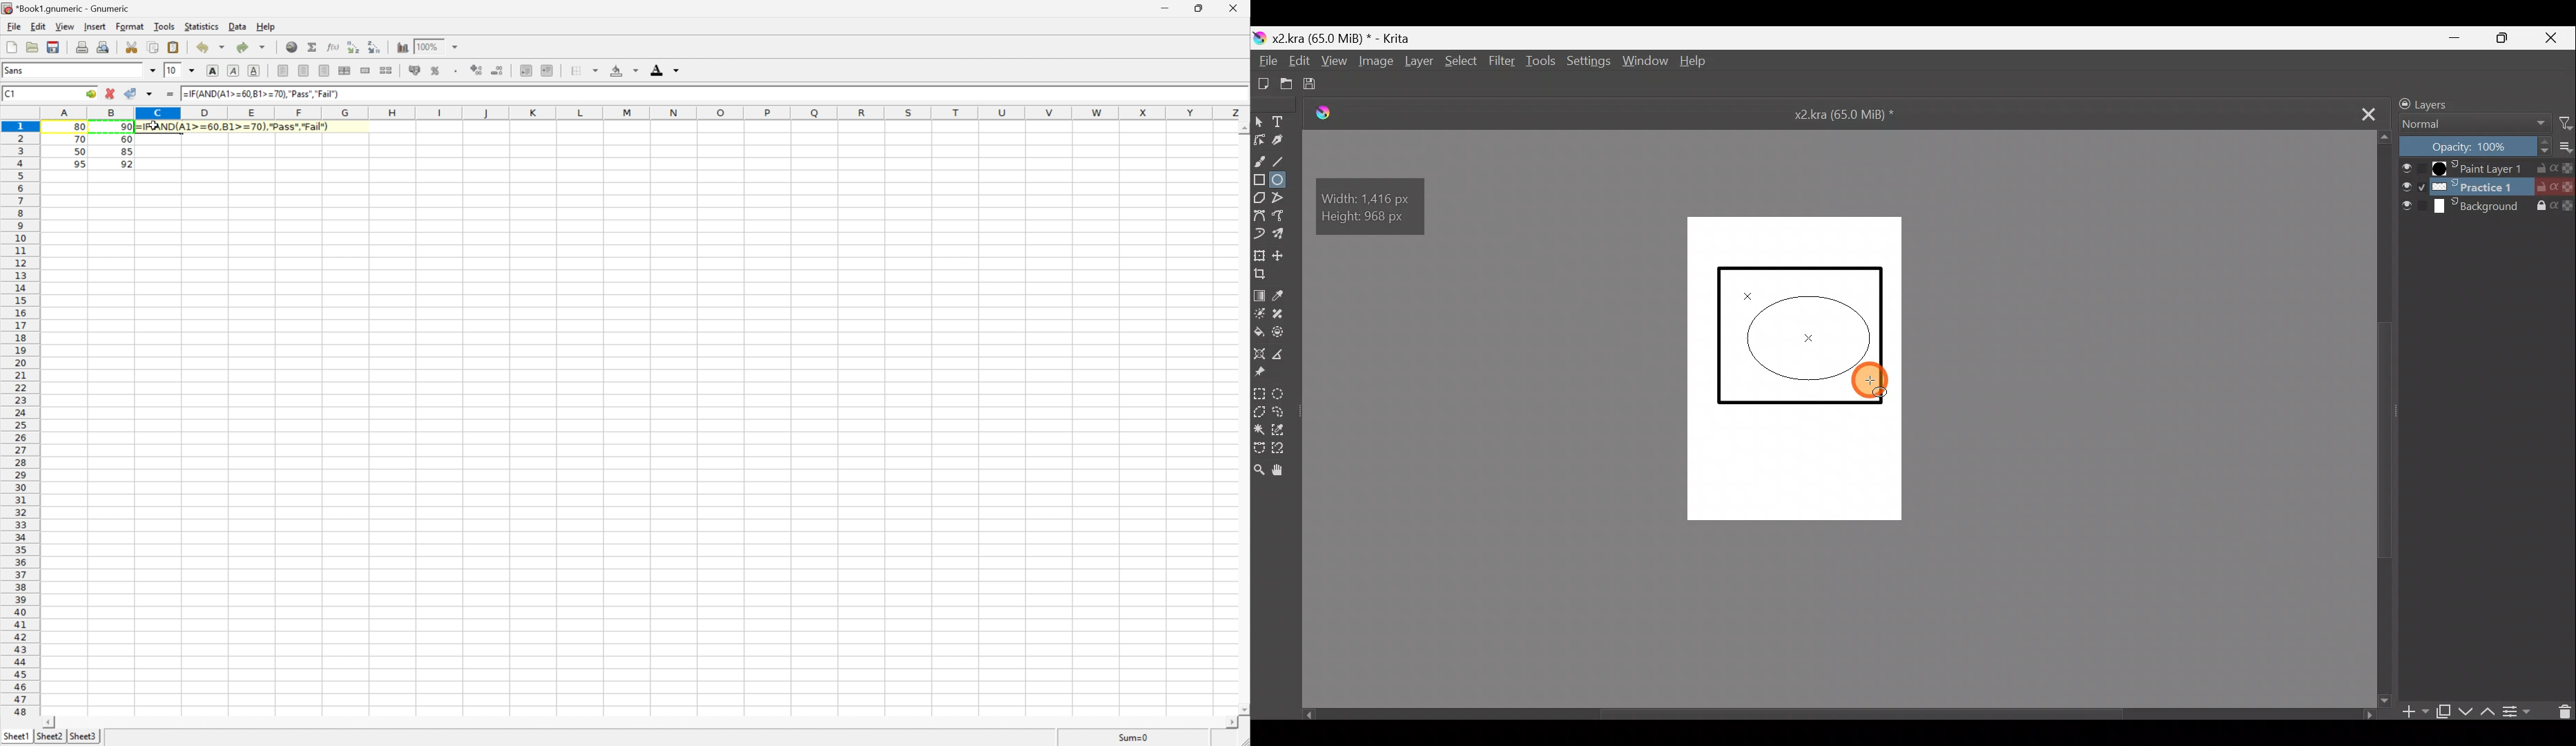 Image resolution: width=2576 pixels, height=756 pixels. What do you see at coordinates (1281, 217) in the screenshot?
I see `Freehand path tool` at bounding box center [1281, 217].